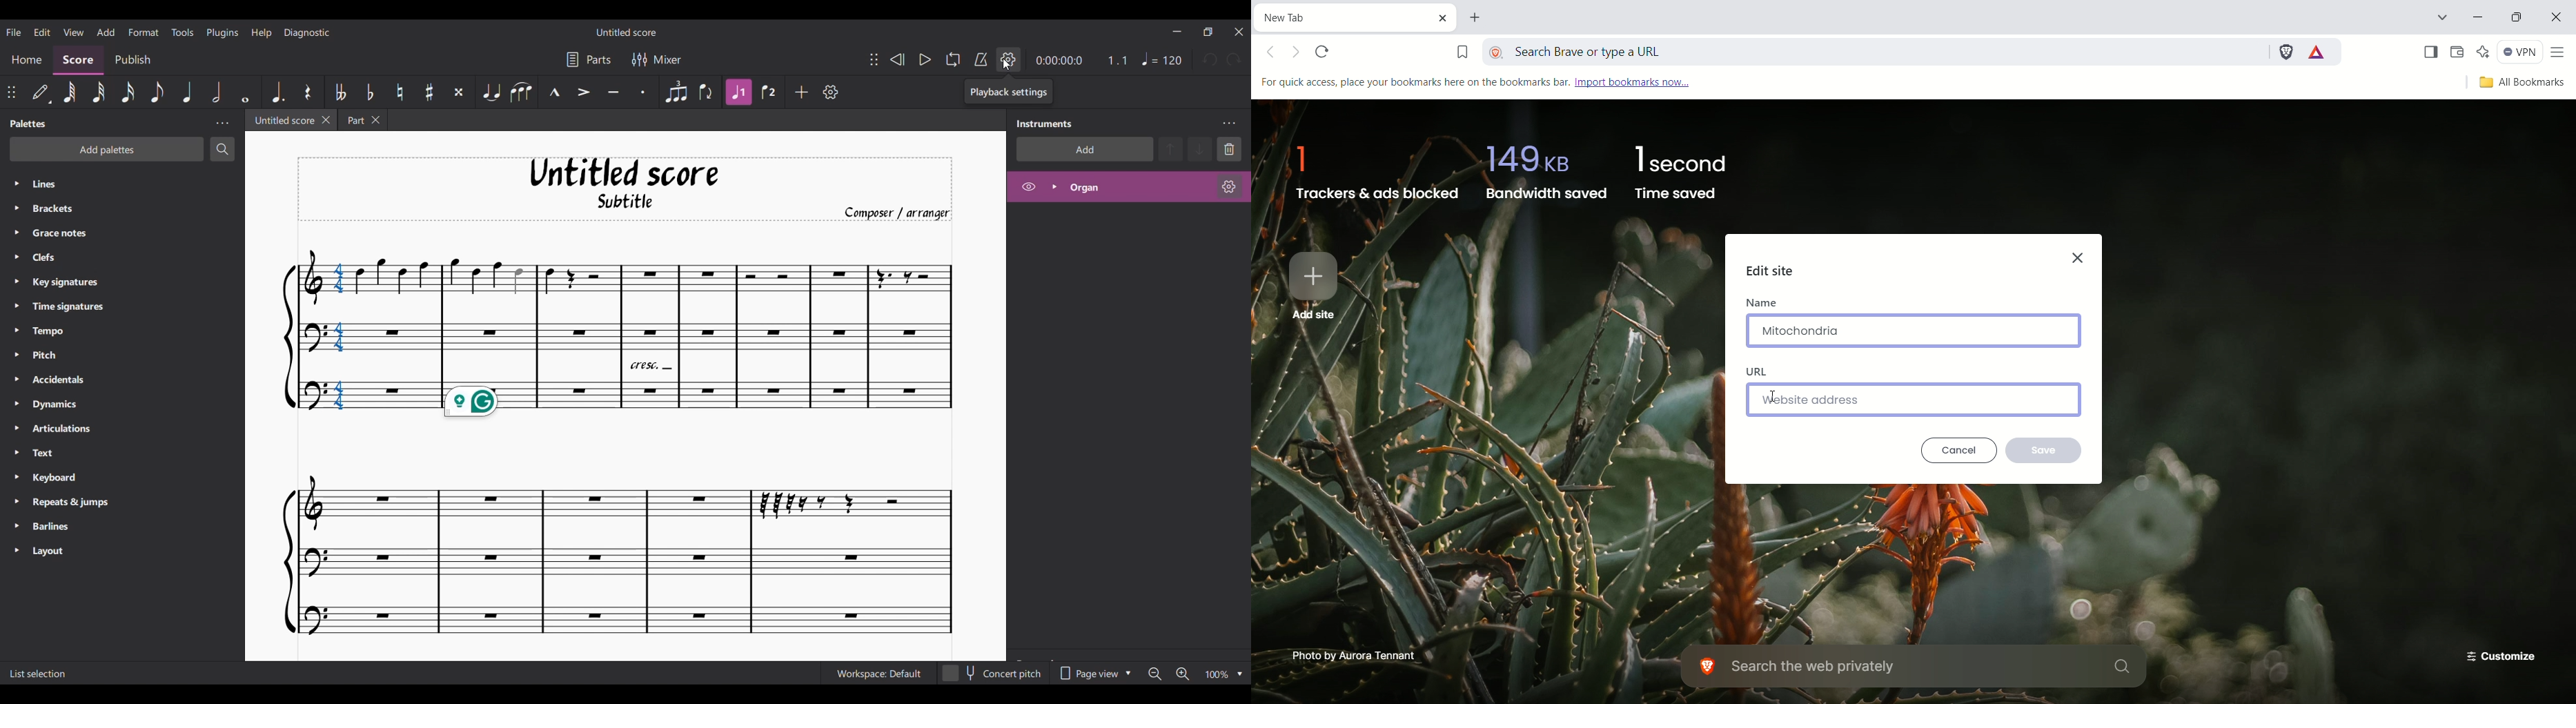  What do you see at coordinates (307, 33) in the screenshot?
I see `Diagnostic menu` at bounding box center [307, 33].